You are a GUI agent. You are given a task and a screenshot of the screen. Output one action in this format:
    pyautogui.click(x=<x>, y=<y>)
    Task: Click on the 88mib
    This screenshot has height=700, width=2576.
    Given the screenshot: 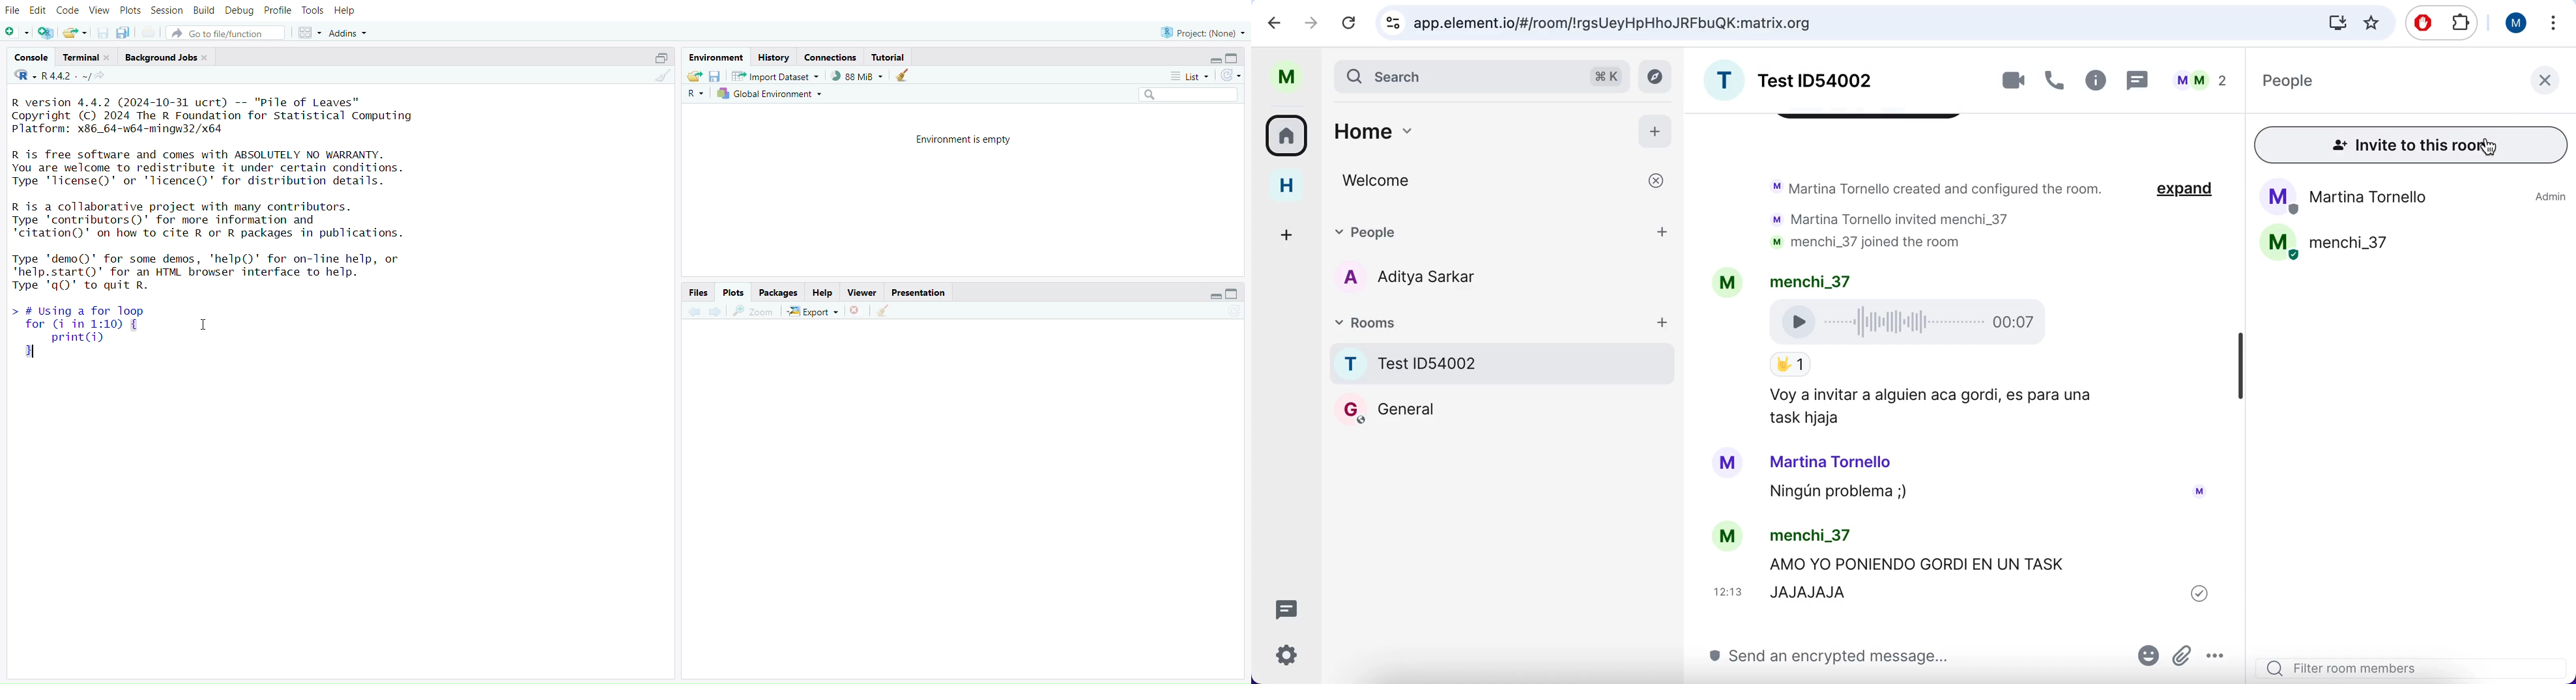 What is the action you would take?
    pyautogui.click(x=858, y=77)
    